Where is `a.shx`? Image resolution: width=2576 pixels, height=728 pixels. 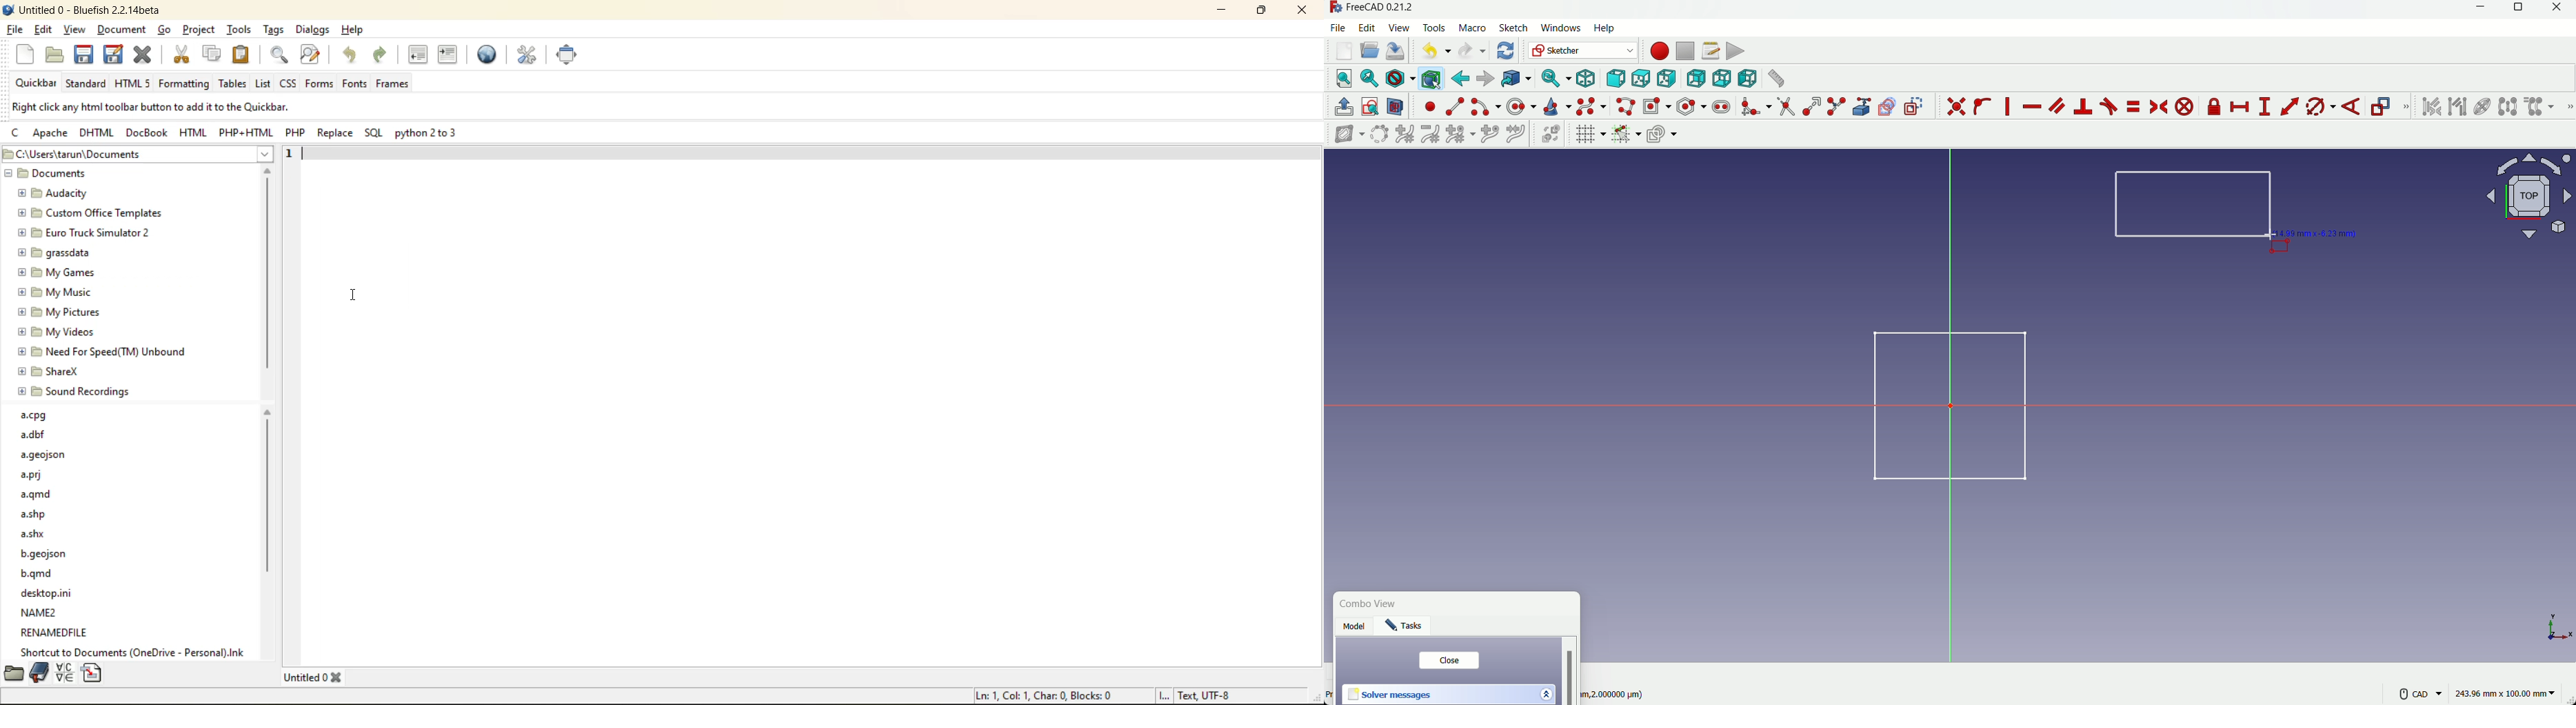 a.shx is located at coordinates (34, 533).